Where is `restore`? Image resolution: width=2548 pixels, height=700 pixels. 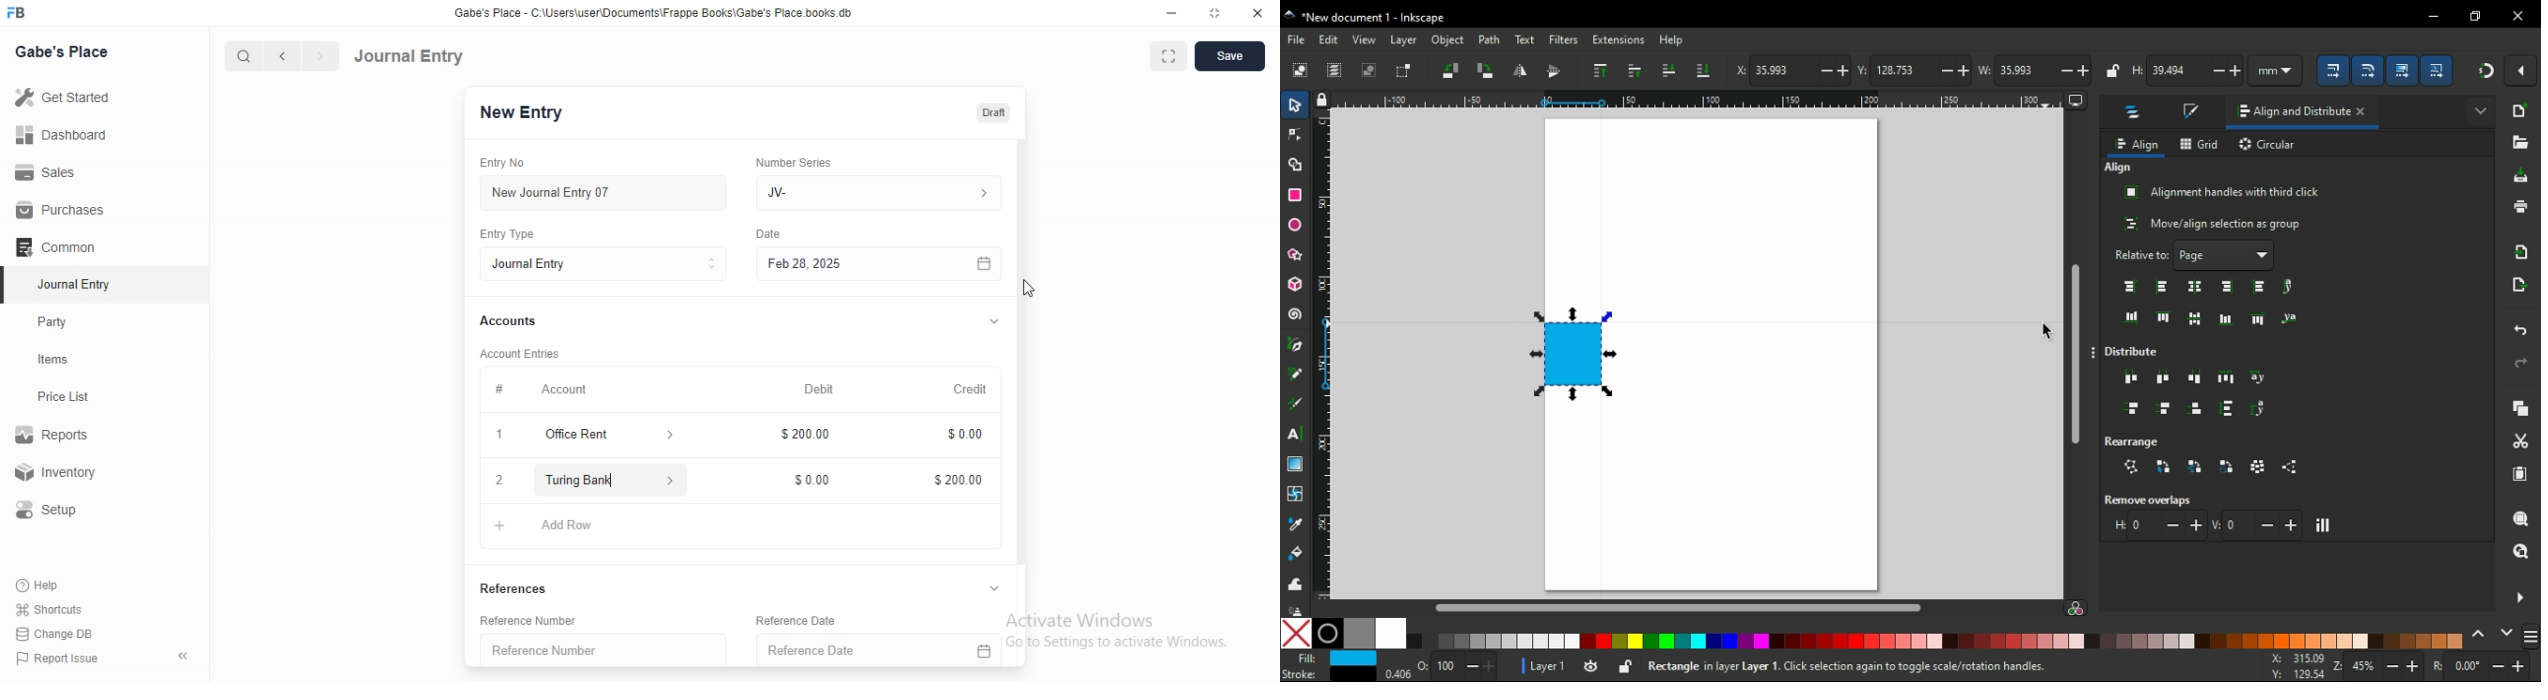 restore is located at coordinates (1218, 13).